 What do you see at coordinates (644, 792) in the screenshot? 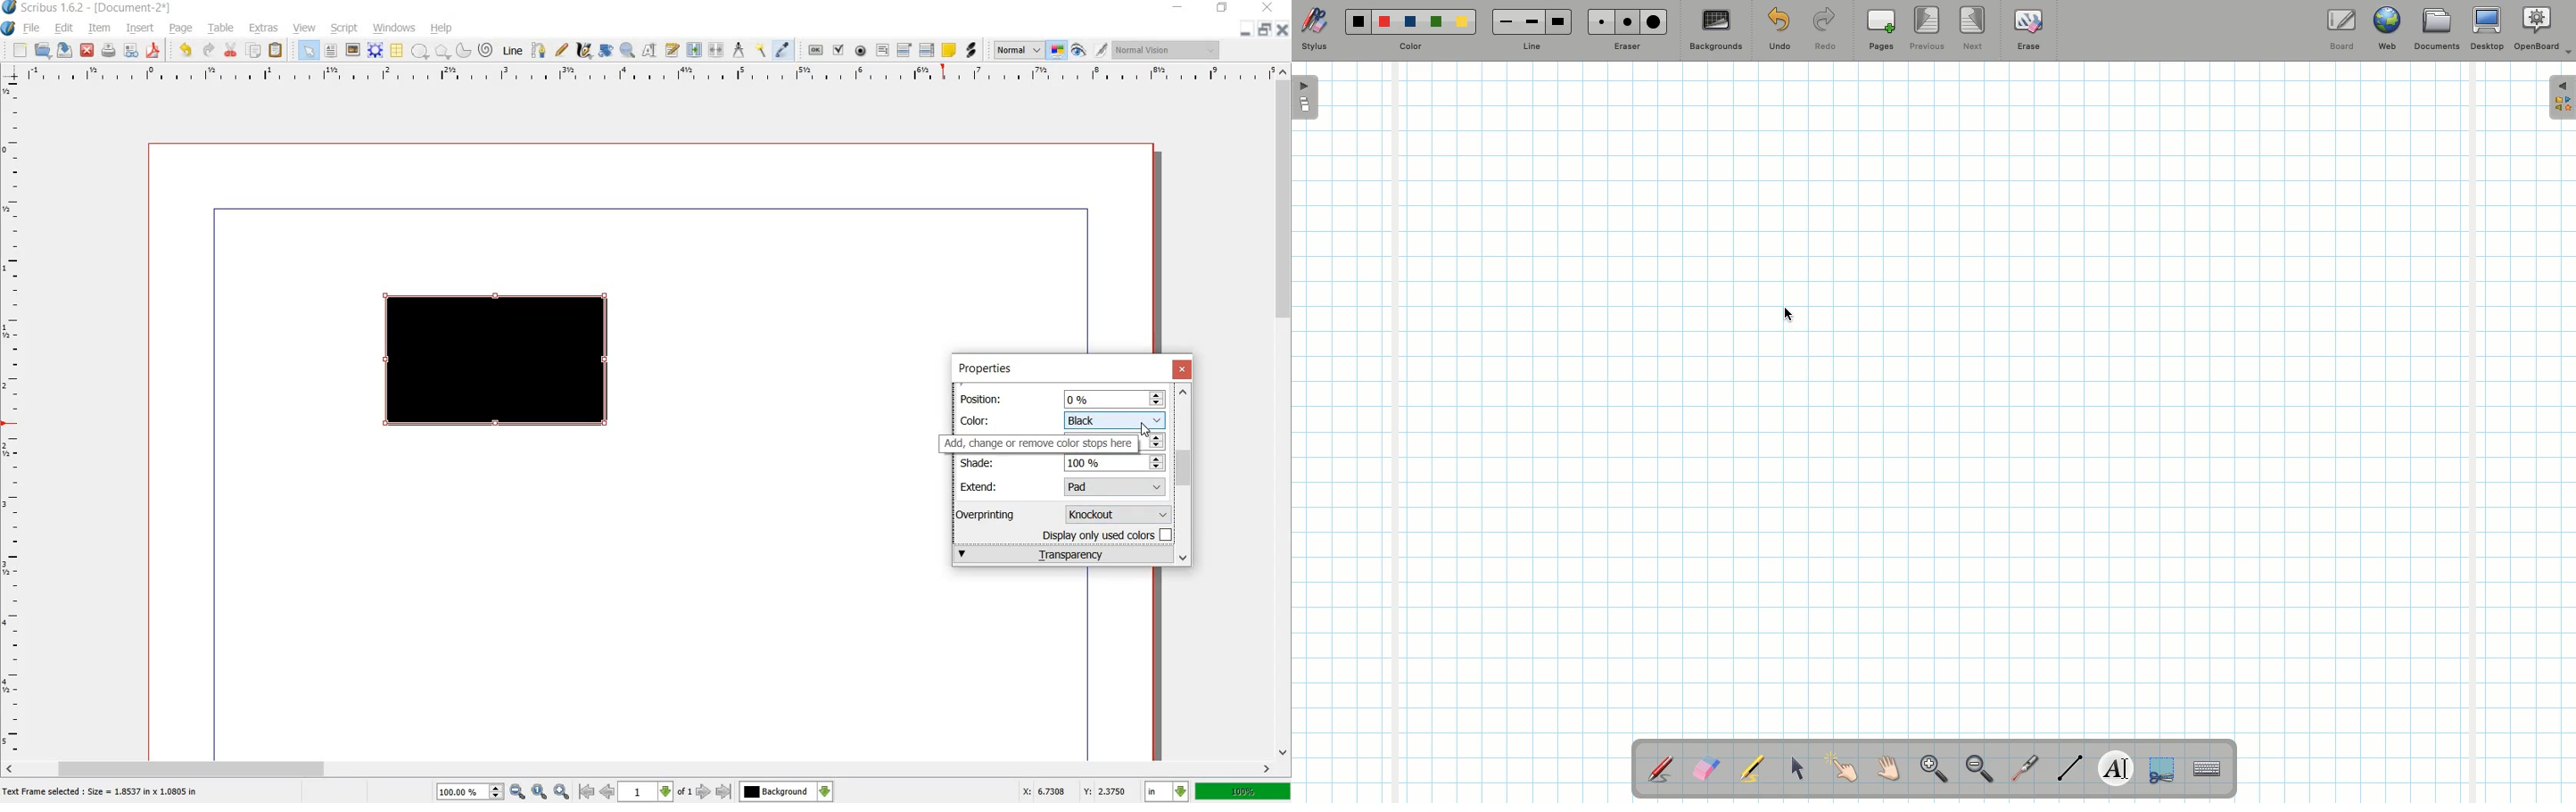
I see `1` at bounding box center [644, 792].